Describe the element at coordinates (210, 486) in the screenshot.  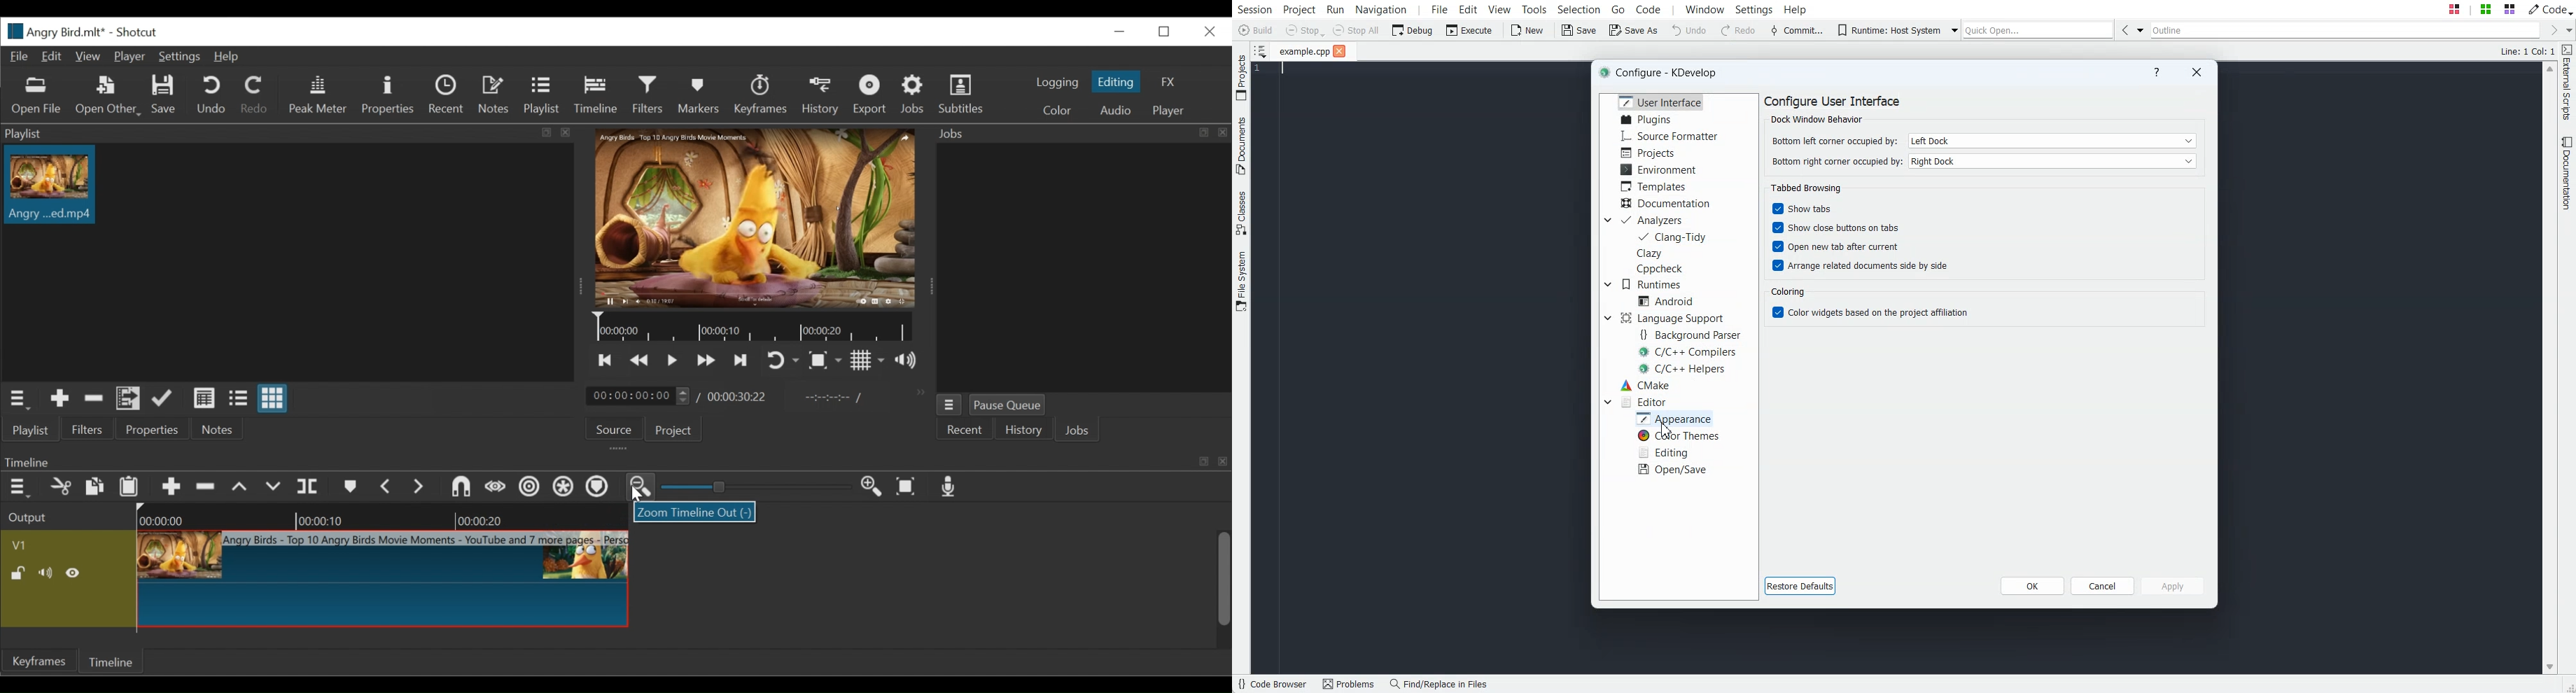
I see `remove clip` at that location.